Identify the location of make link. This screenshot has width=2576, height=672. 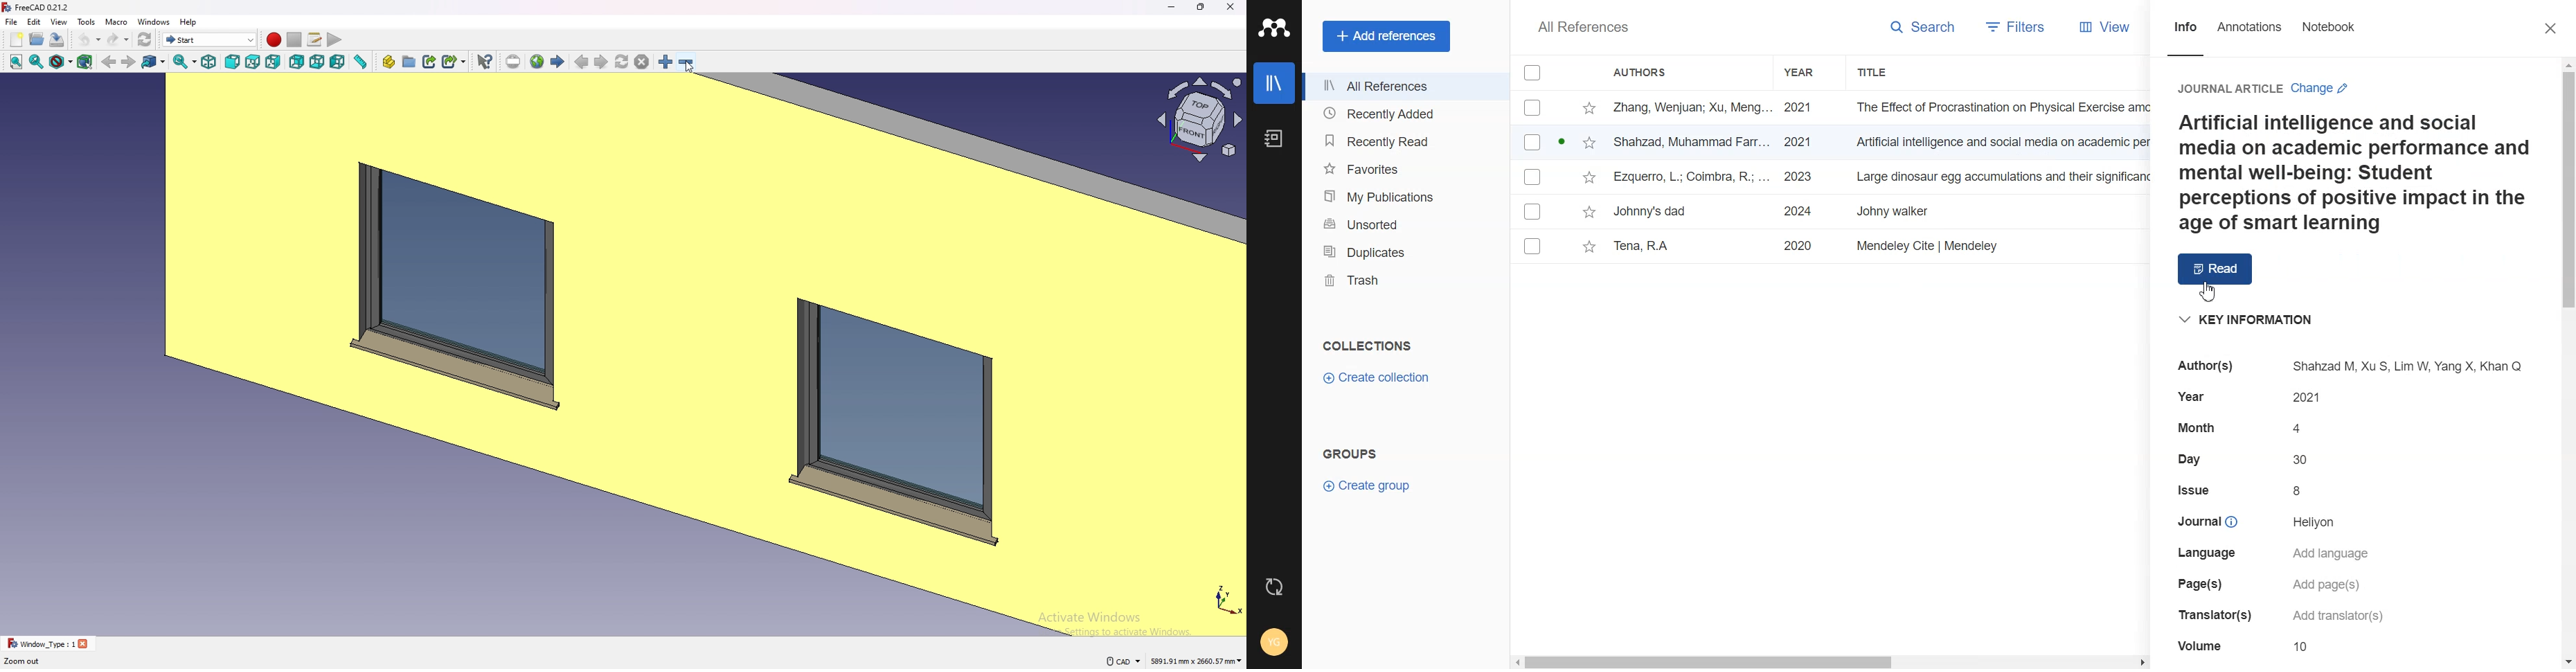
(430, 61).